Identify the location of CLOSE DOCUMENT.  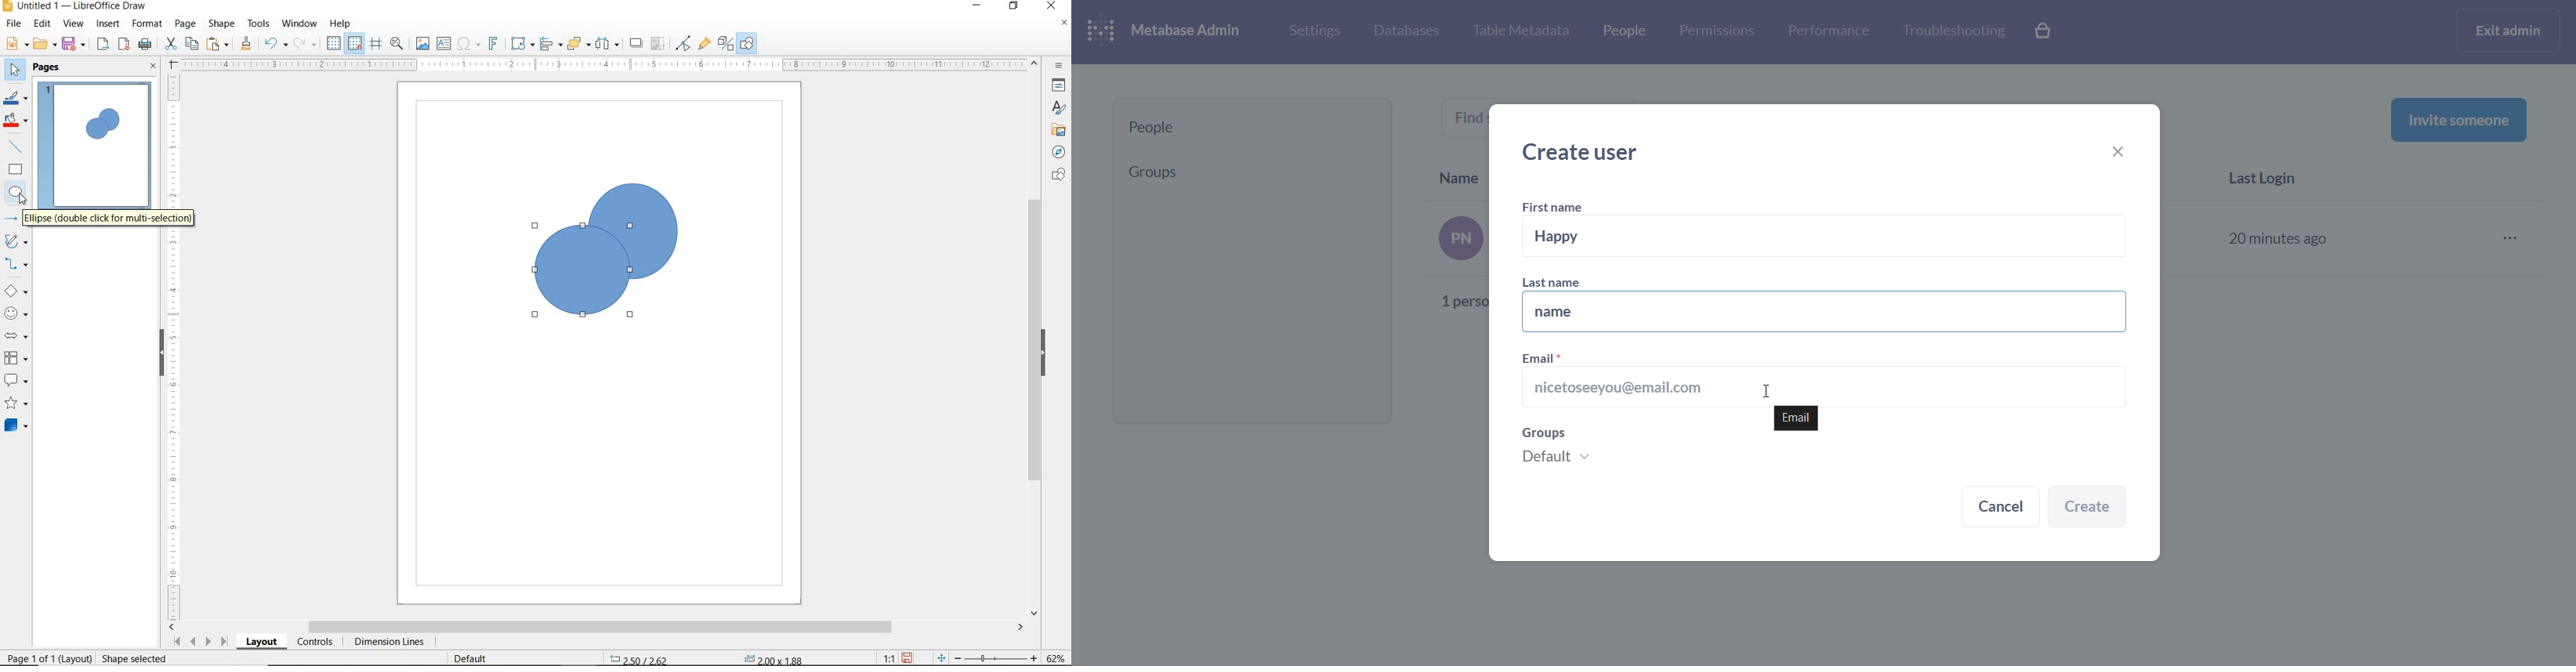
(1064, 24).